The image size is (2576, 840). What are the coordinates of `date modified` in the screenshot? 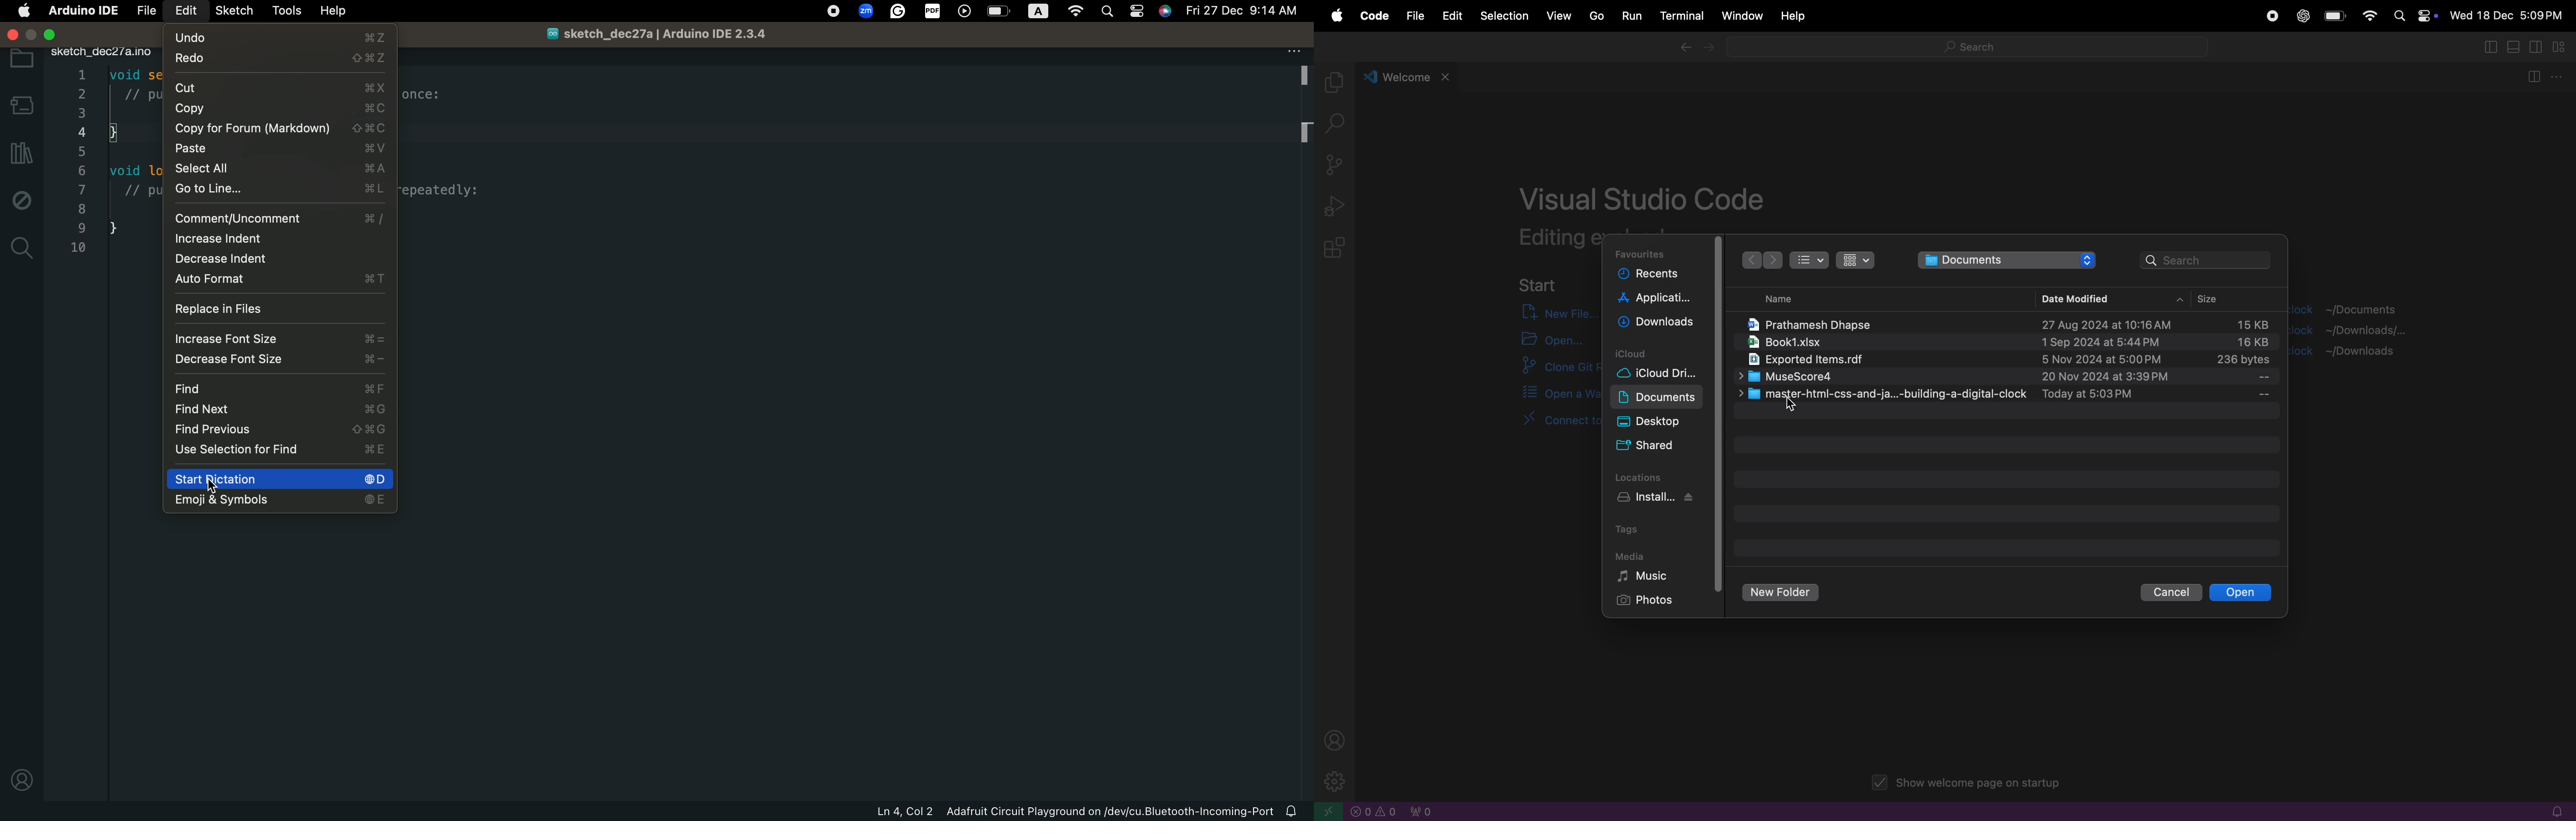 It's located at (2073, 297).